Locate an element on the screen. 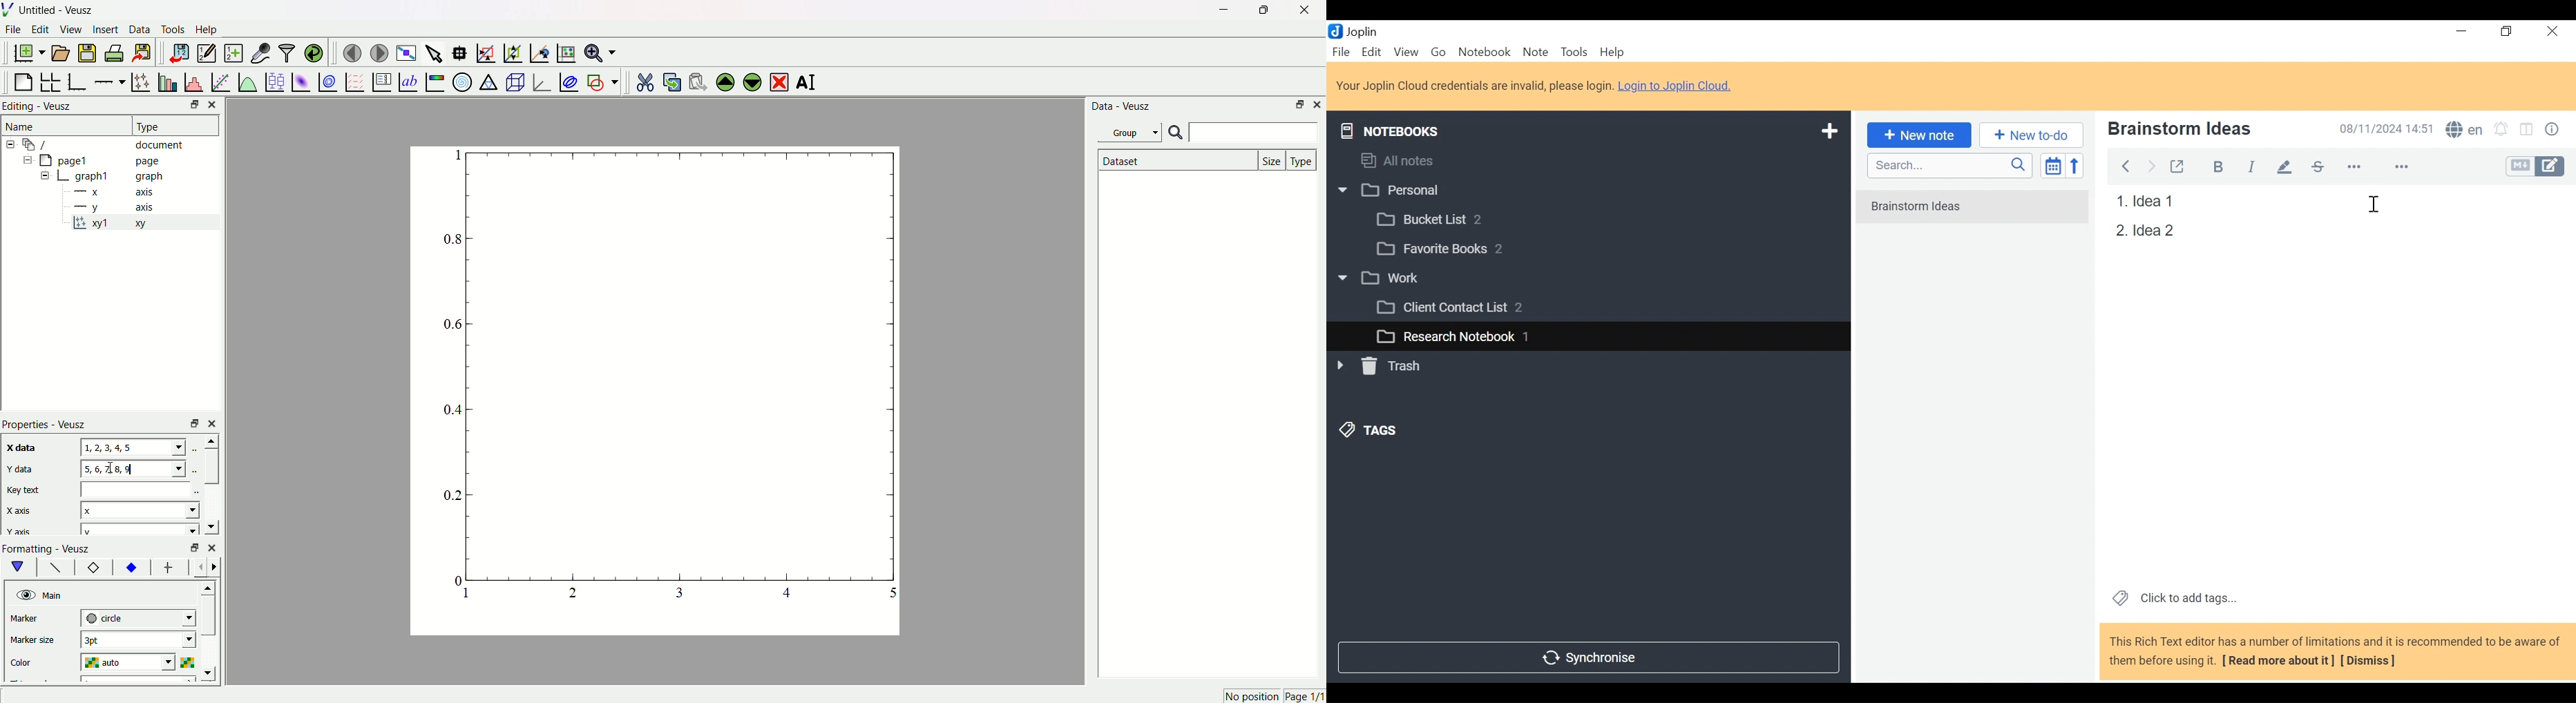 The height and width of the screenshot is (728, 2576). [3 Client Contact List 2 is located at coordinates (1469, 310).